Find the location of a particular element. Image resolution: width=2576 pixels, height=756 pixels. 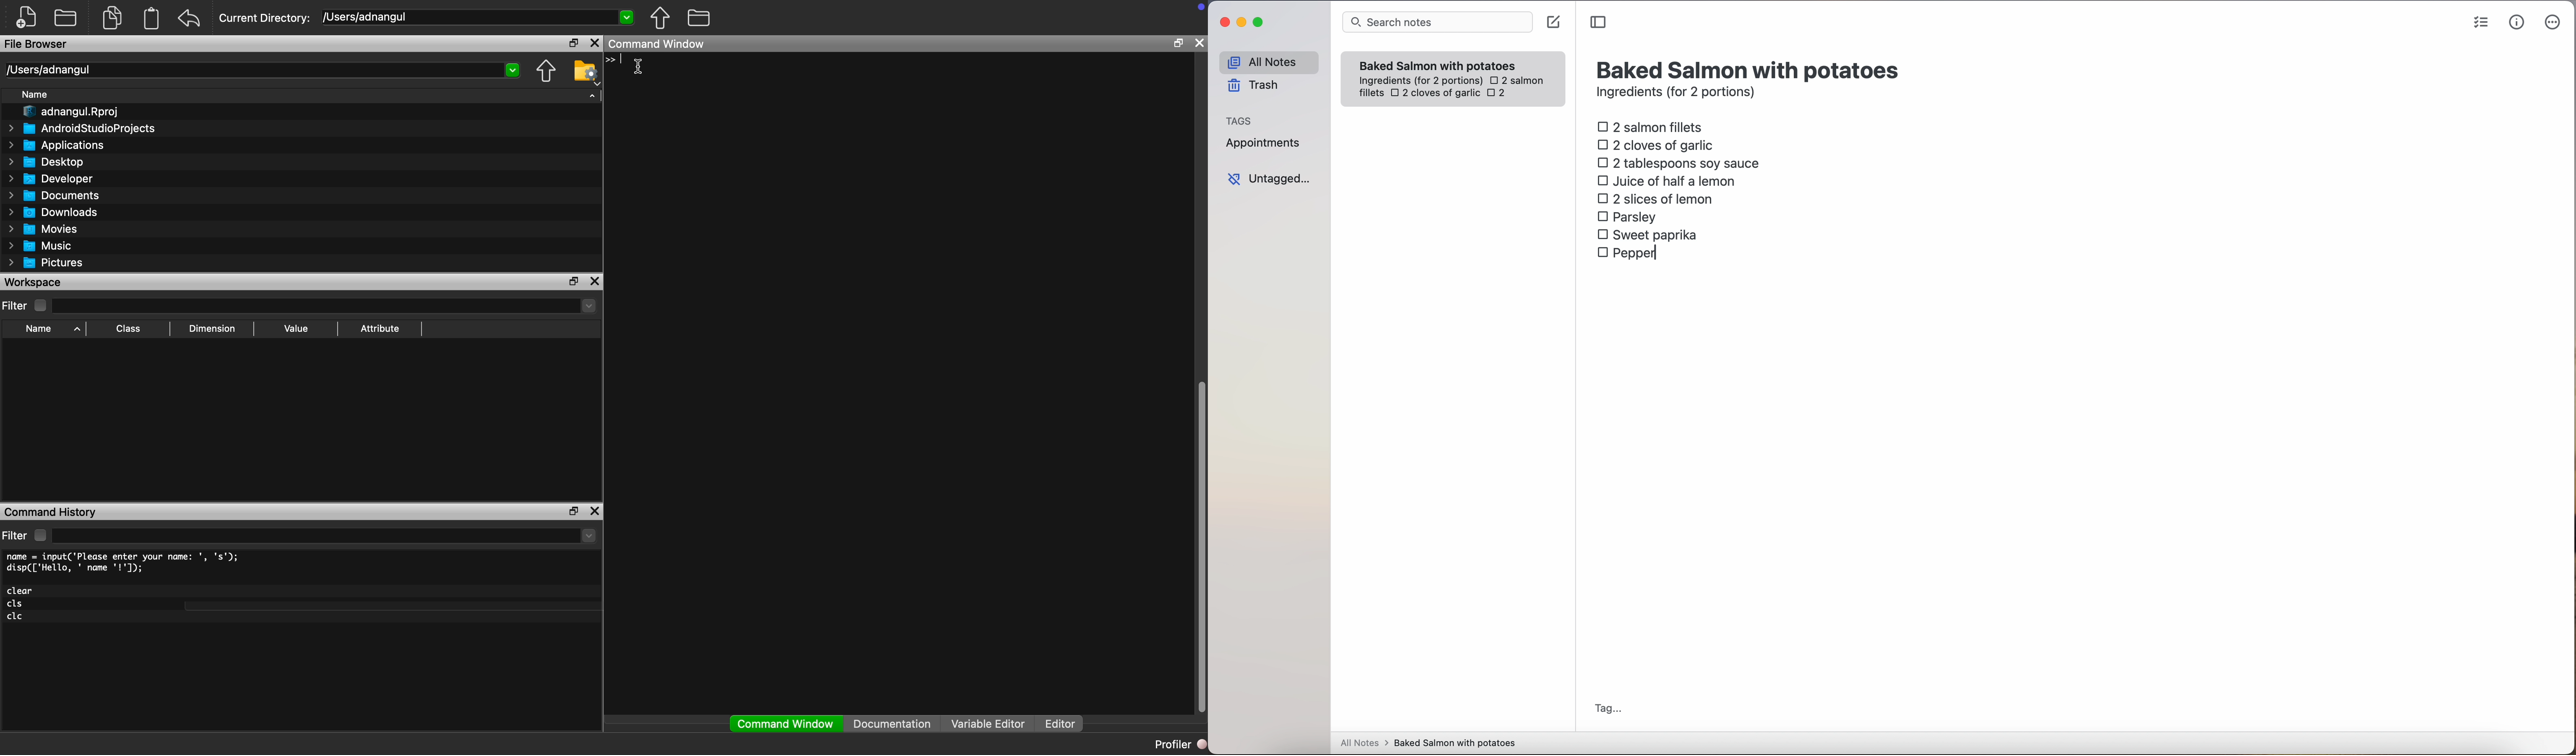

File Browser is located at coordinates (36, 44).